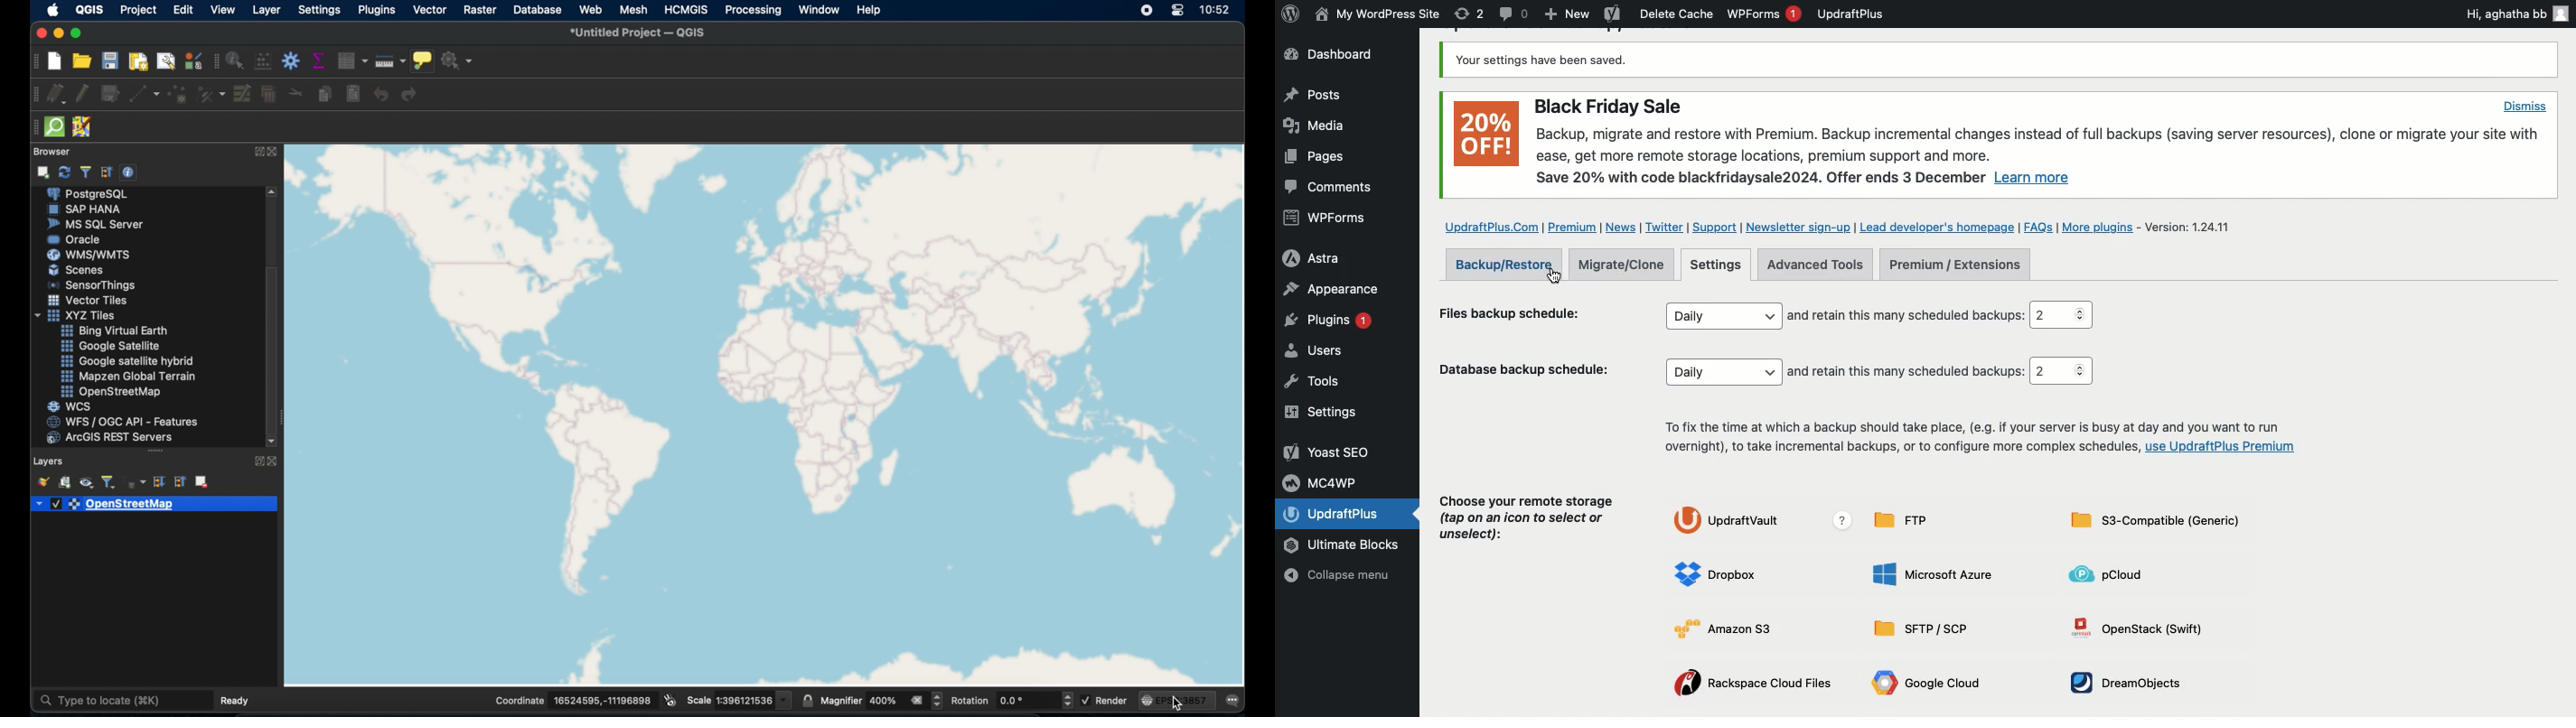  Describe the element at coordinates (1749, 686) in the screenshot. I see `Rackspace Cloud Files` at that location.